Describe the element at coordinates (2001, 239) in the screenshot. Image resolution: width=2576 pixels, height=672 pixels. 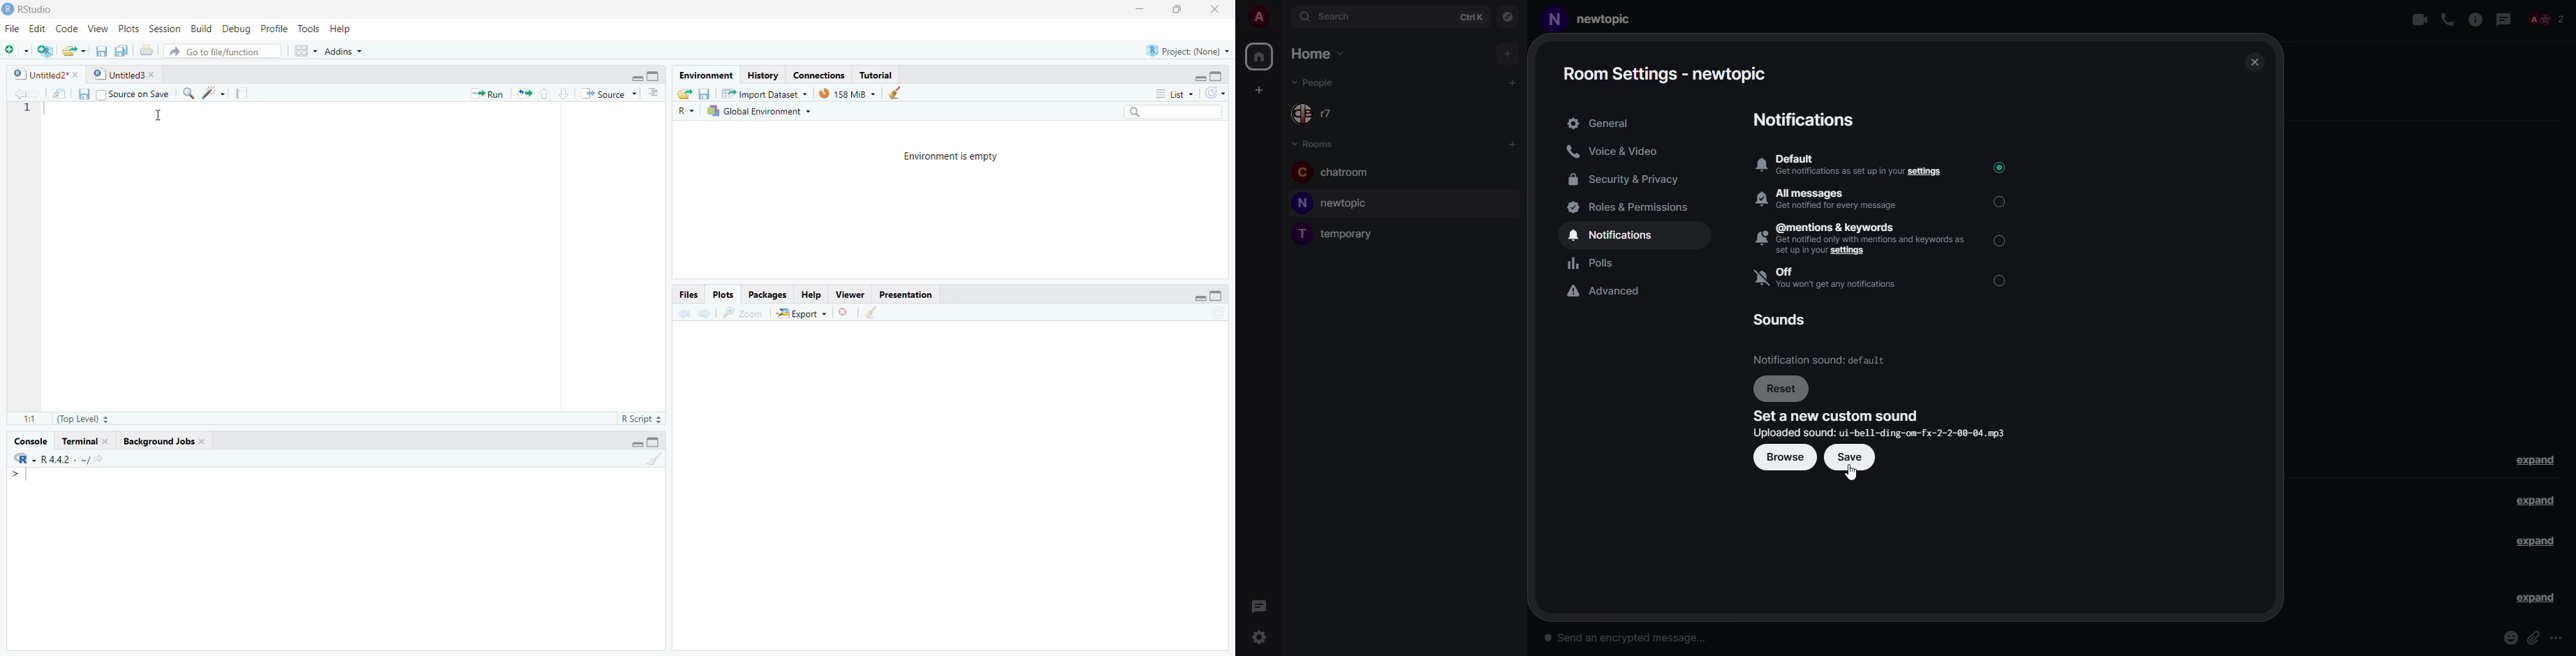
I see `select` at that location.